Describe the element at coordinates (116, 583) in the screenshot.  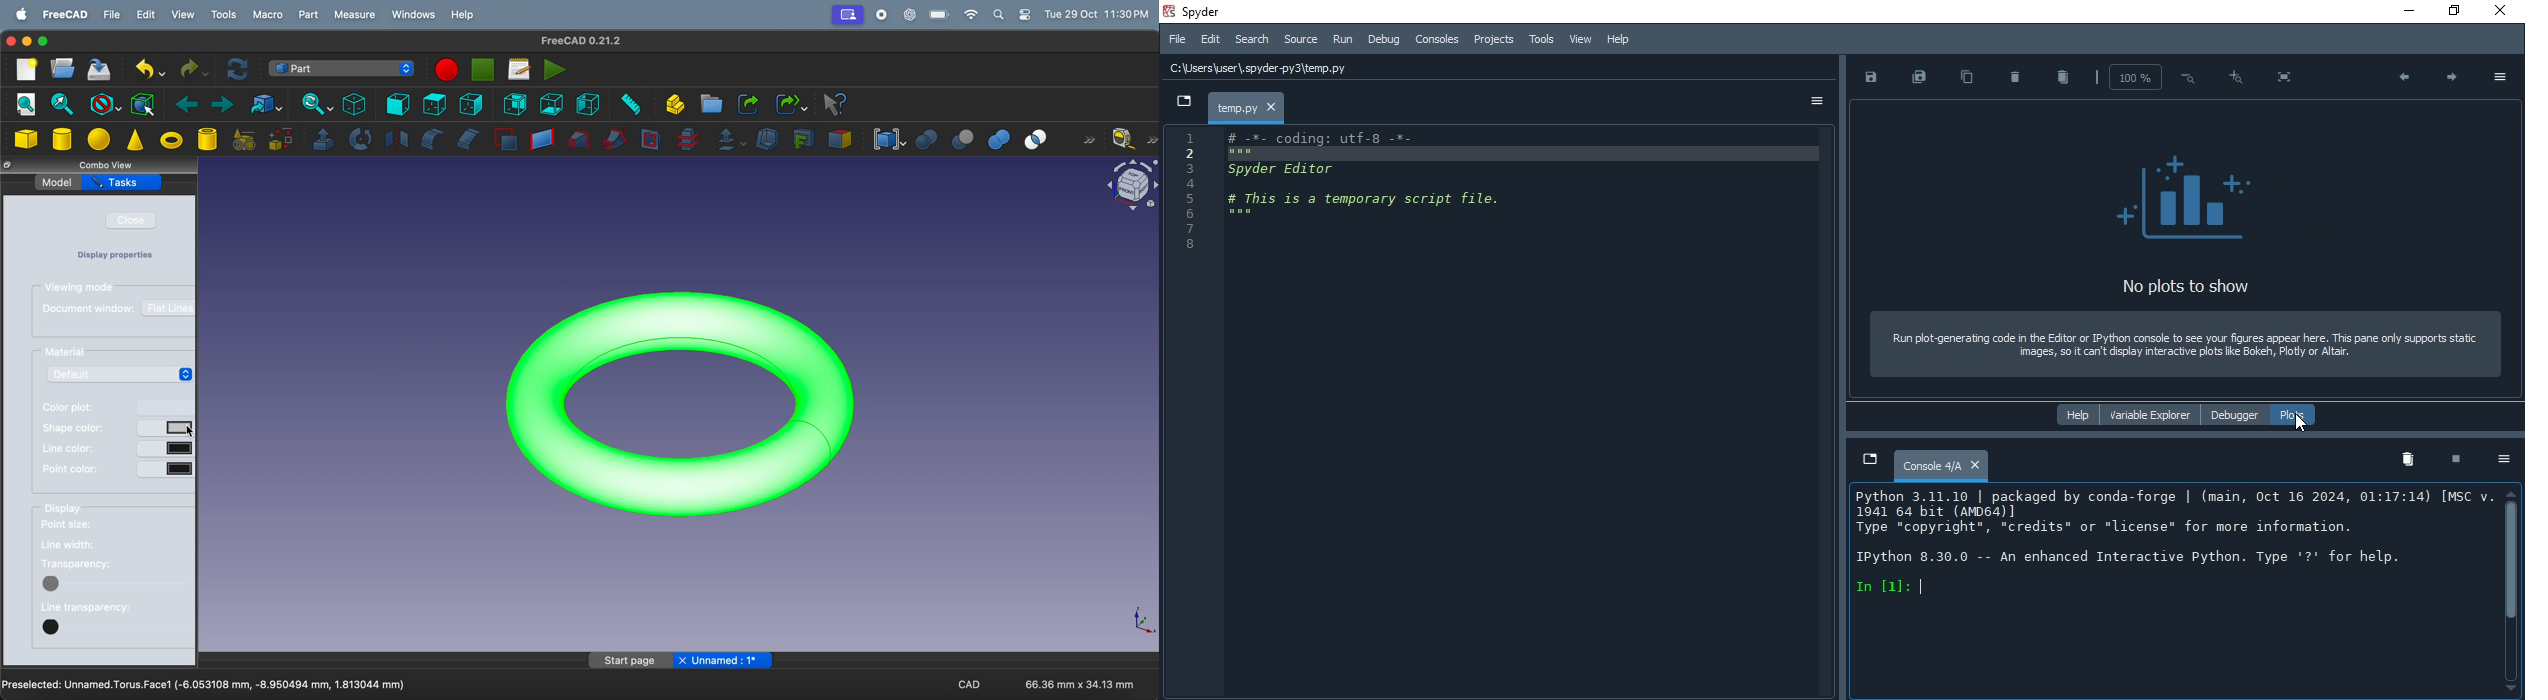
I see `button` at that location.